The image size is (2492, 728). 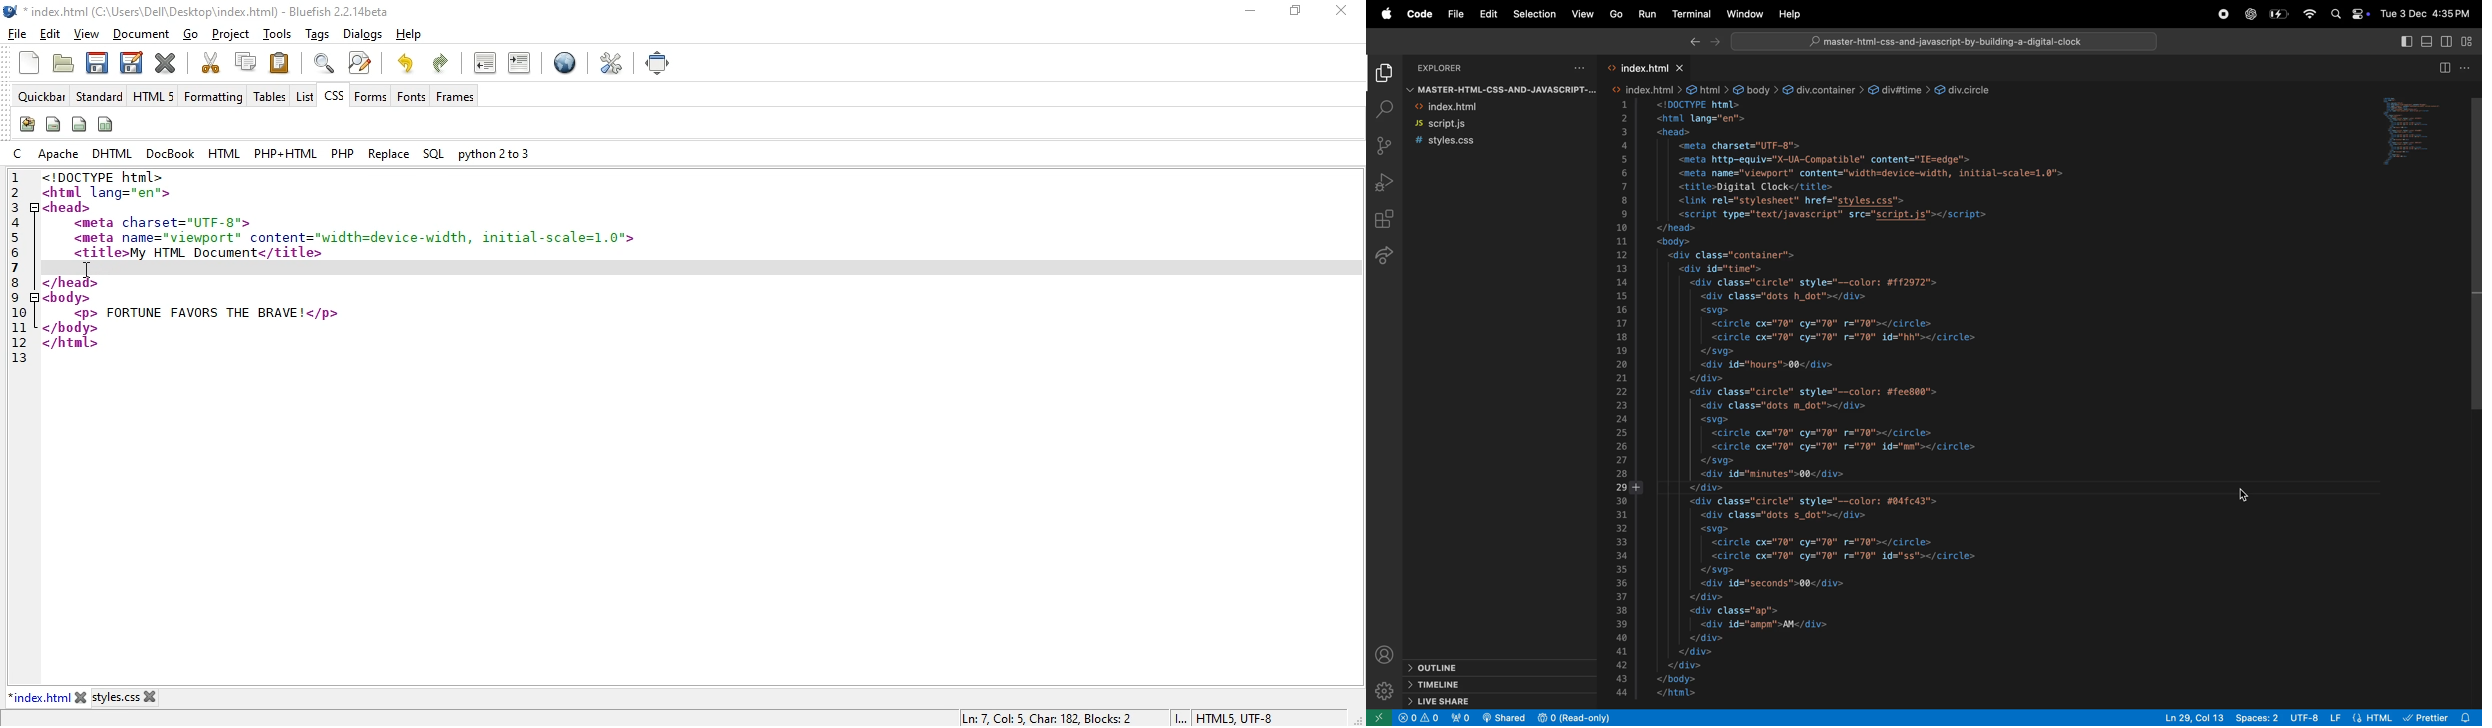 I want to click on document, so click(x=141, y=35).